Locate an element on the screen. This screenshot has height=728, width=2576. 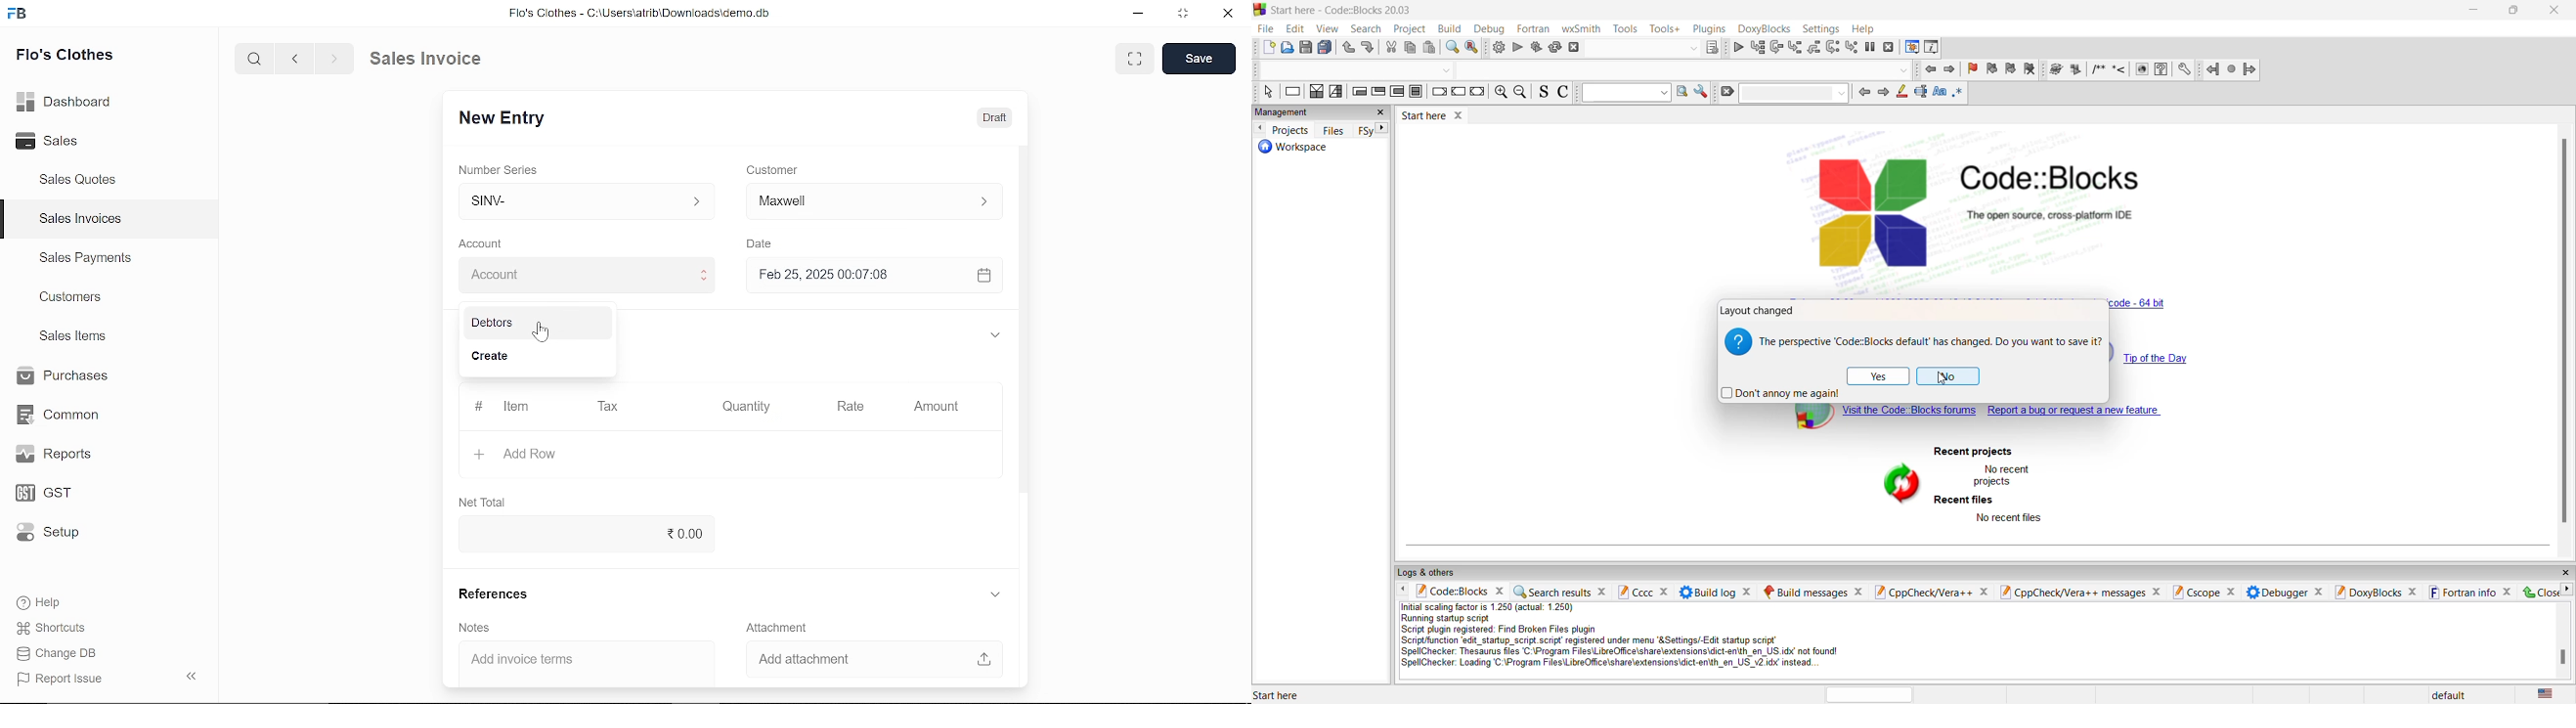
cursor is located at coordinates (1945, 378).